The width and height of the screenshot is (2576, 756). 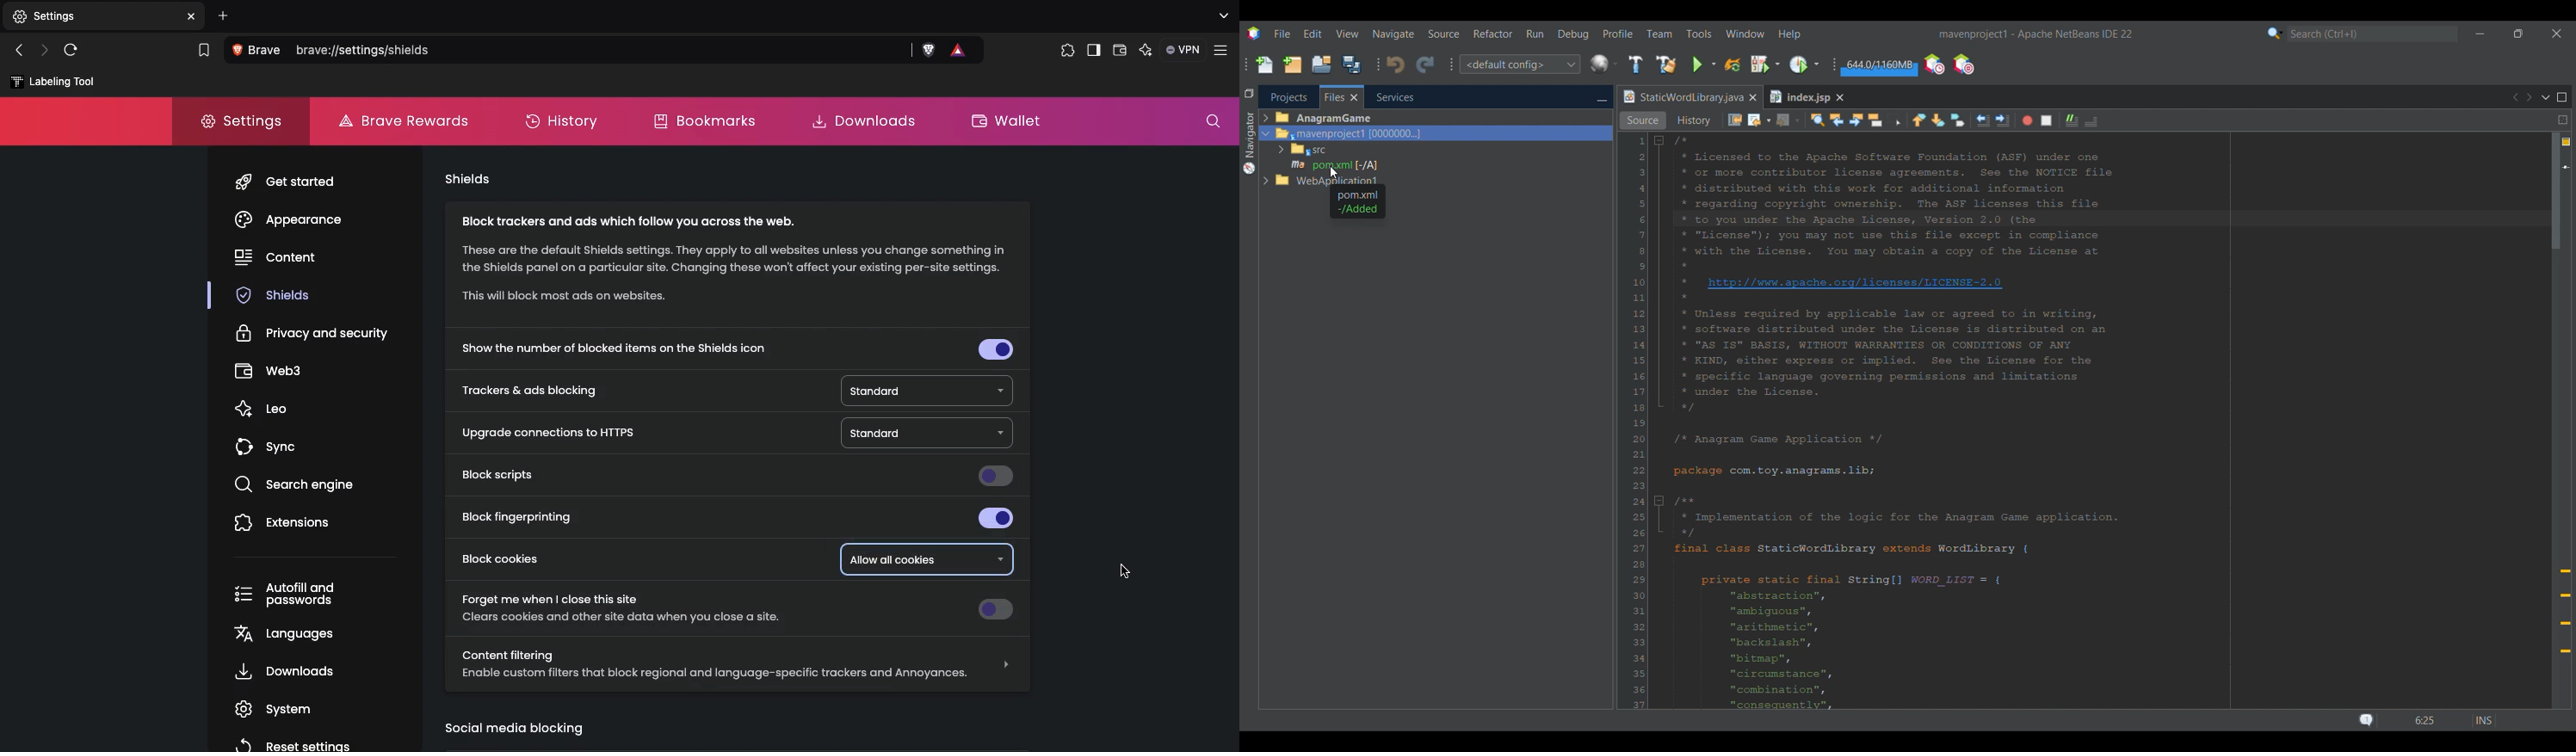 I want to click on Search settings, so click(x=1212, y=119).